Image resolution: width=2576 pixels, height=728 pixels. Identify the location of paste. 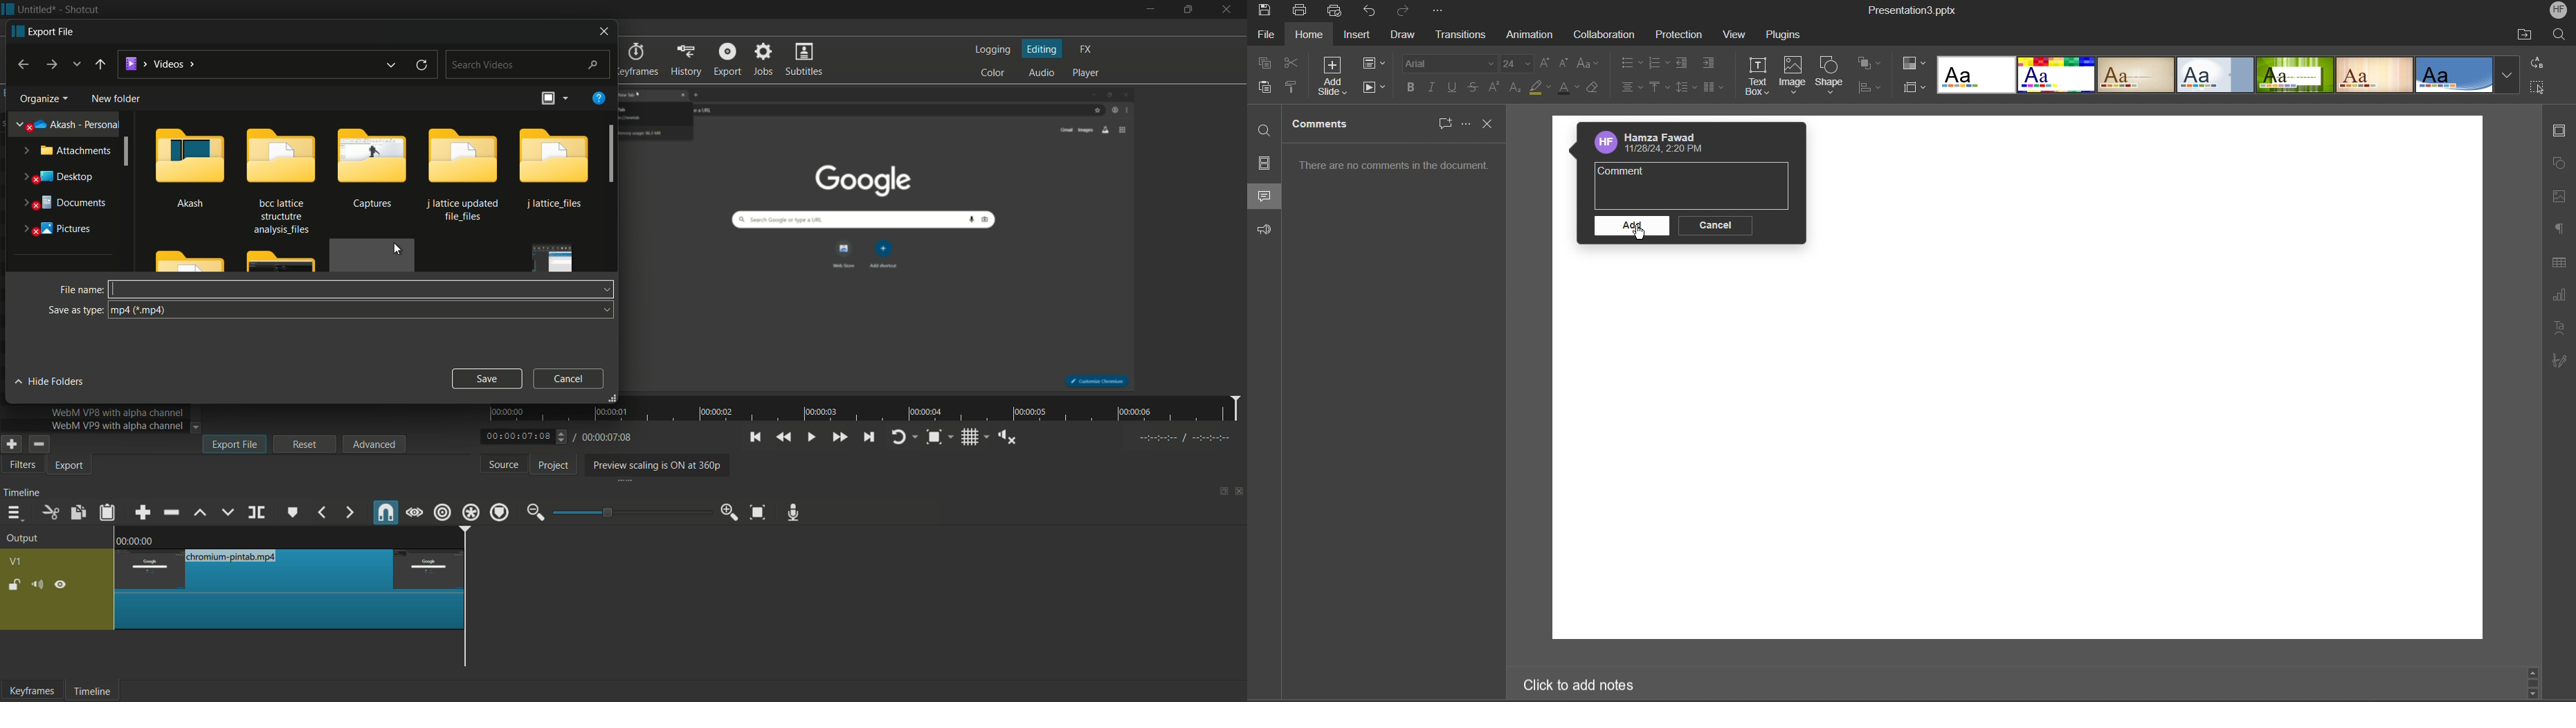
(110, 513).